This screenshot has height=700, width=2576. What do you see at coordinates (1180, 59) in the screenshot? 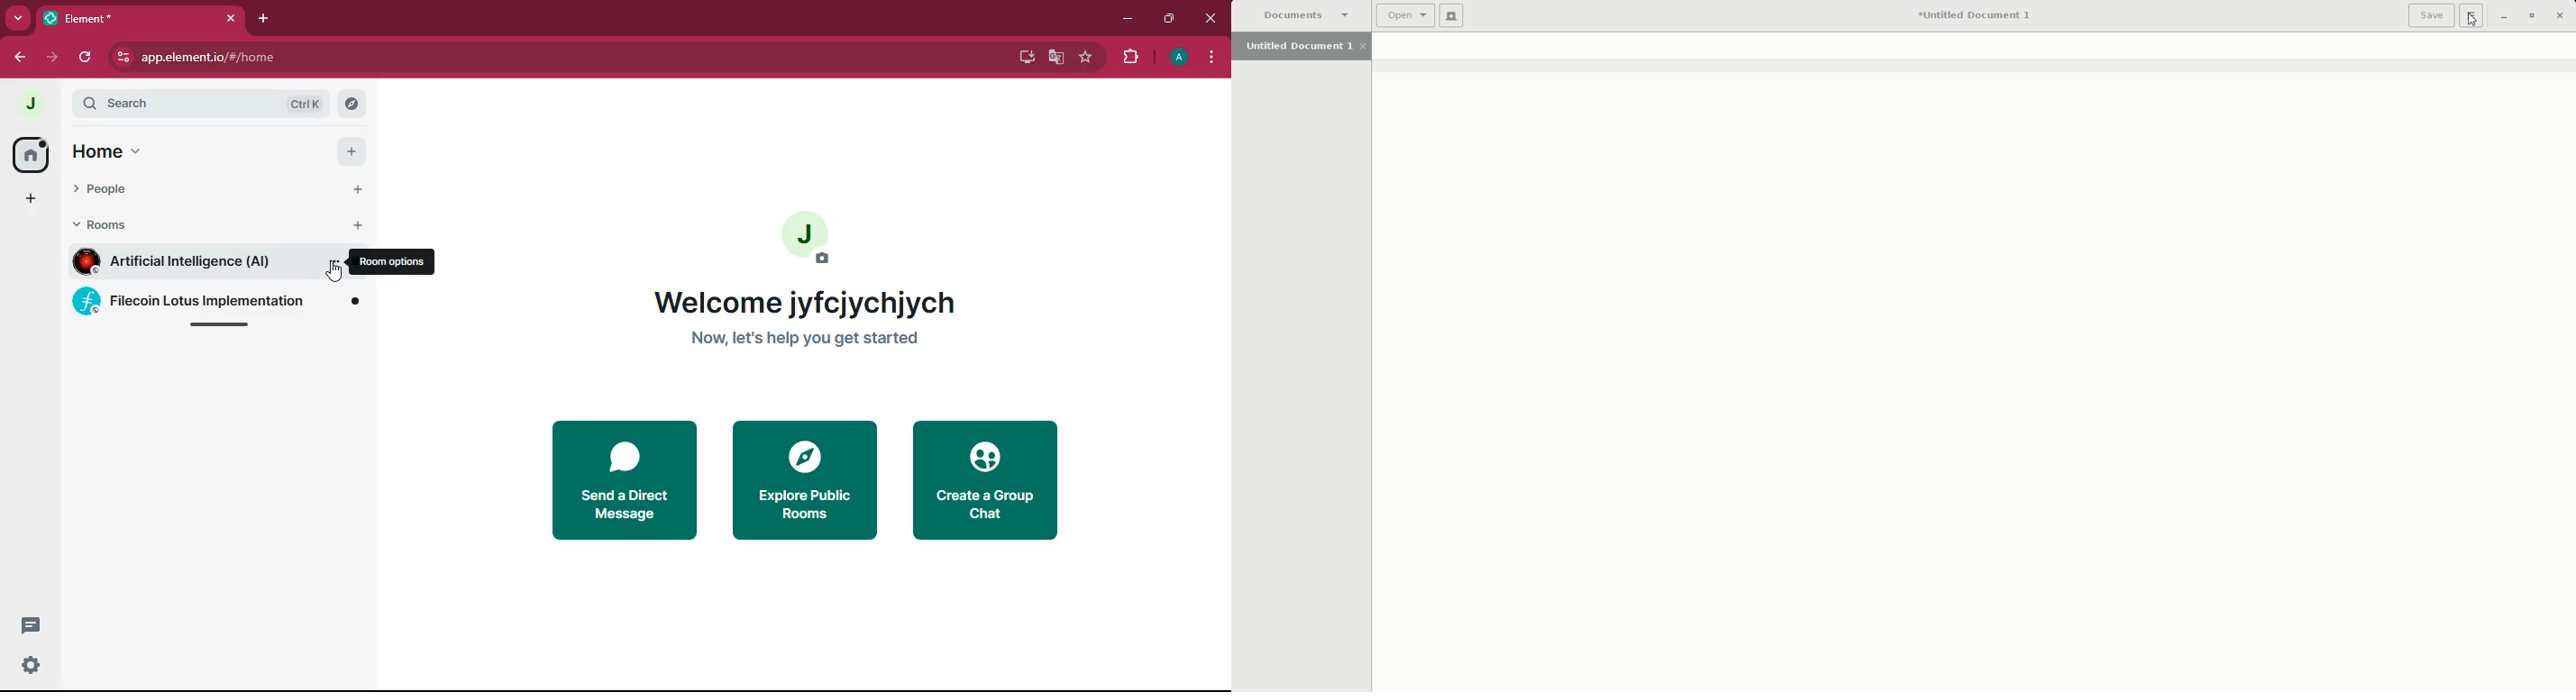
I see `profile` at bounding box center [1180, 59].